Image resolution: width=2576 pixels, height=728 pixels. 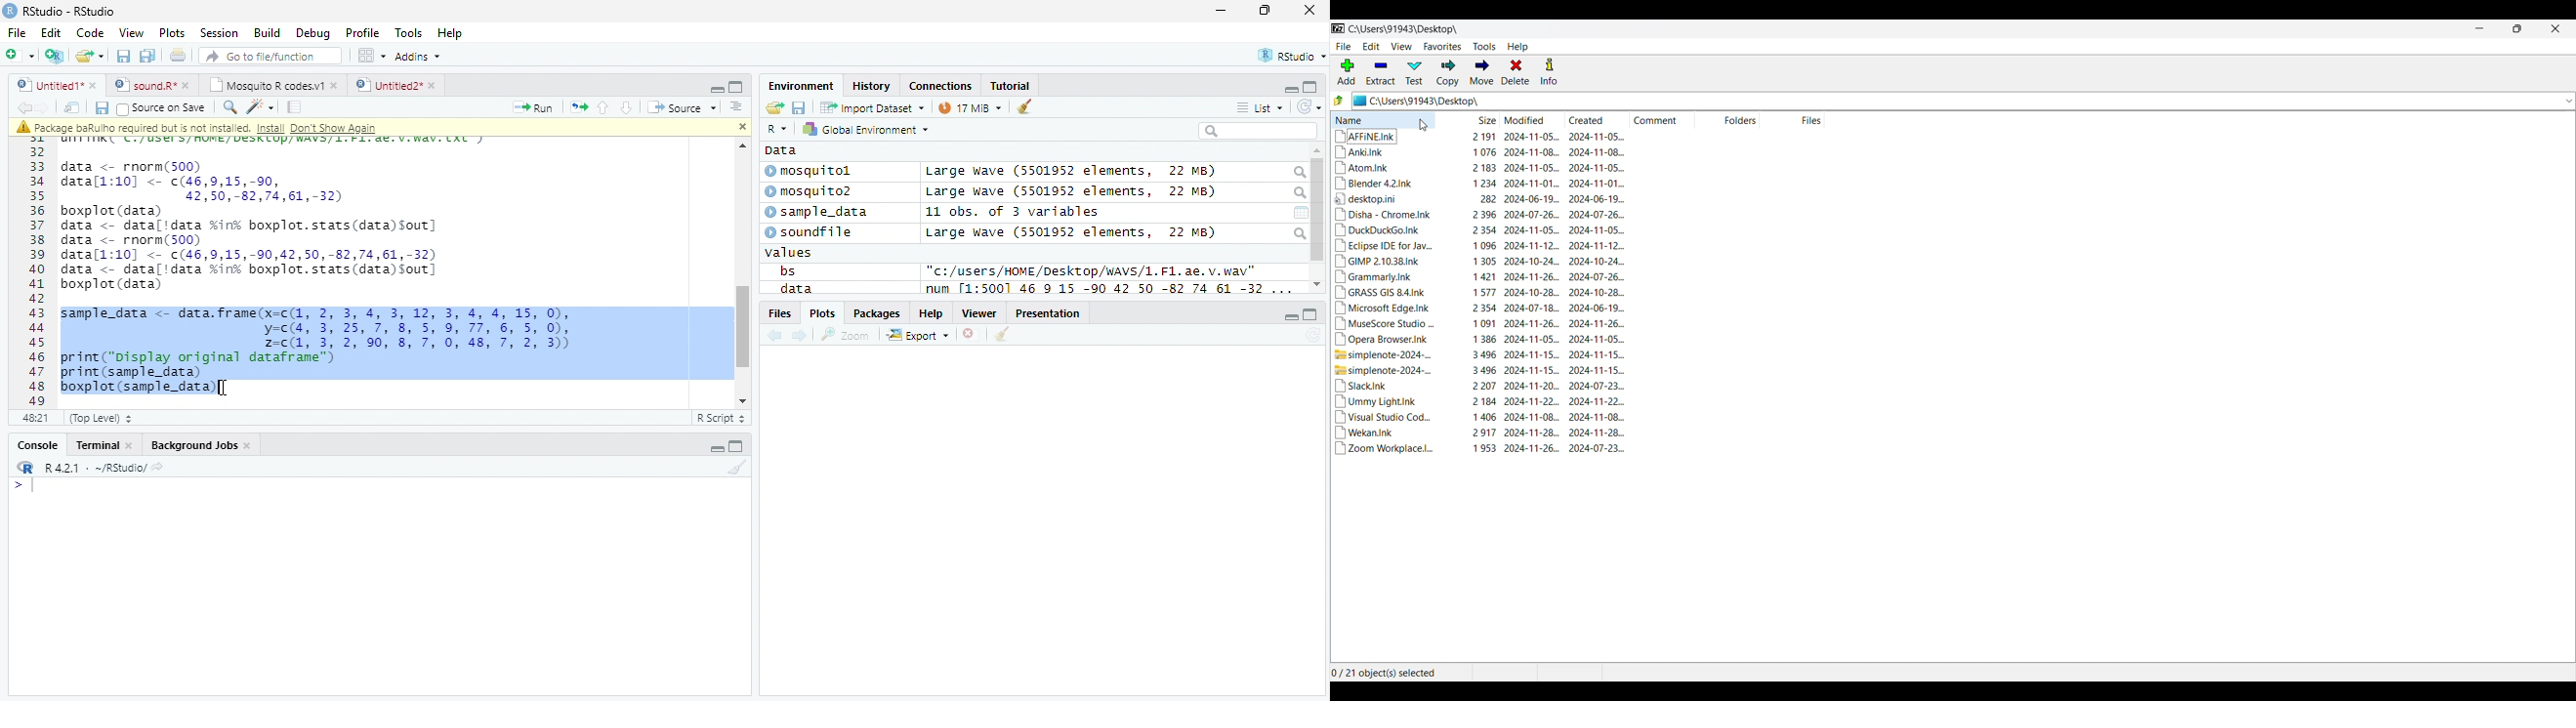 I want to click on Source on save, so click(x=161, y=109).